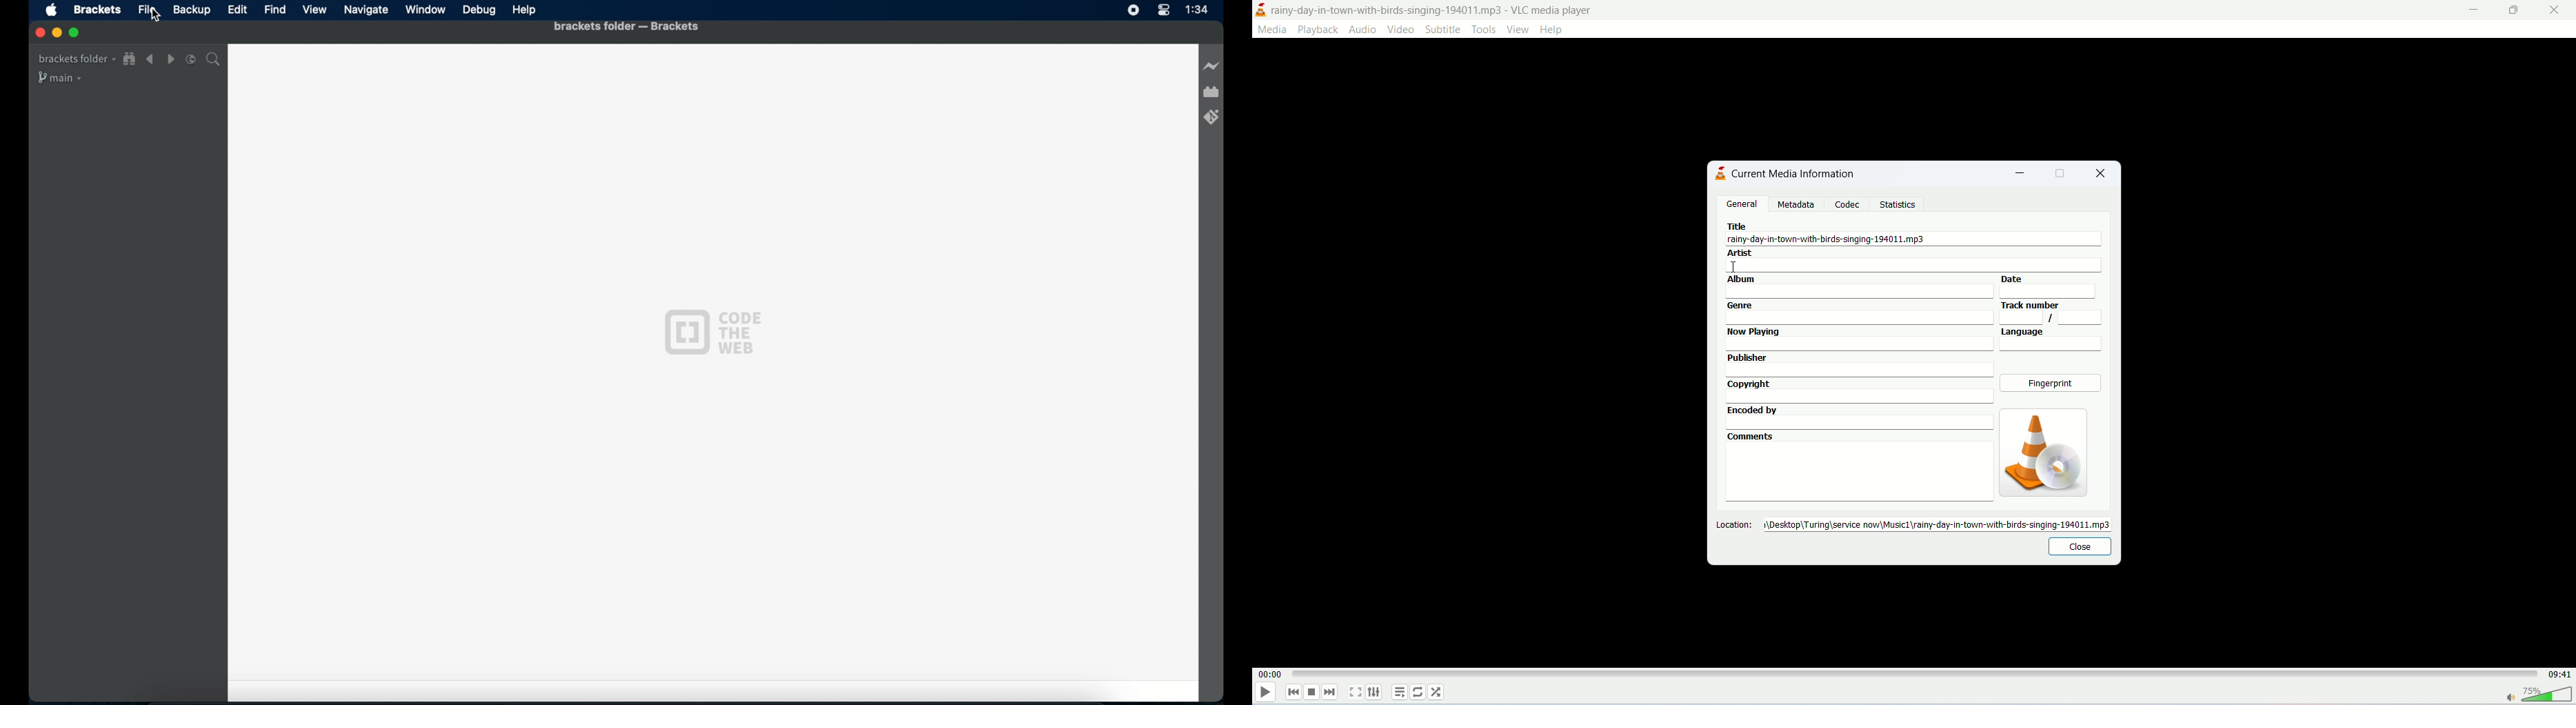  What do you see at coordinates (1733, 265) in the screenshot?
I see `mouse cursor` at bounding box center [1733, 265].